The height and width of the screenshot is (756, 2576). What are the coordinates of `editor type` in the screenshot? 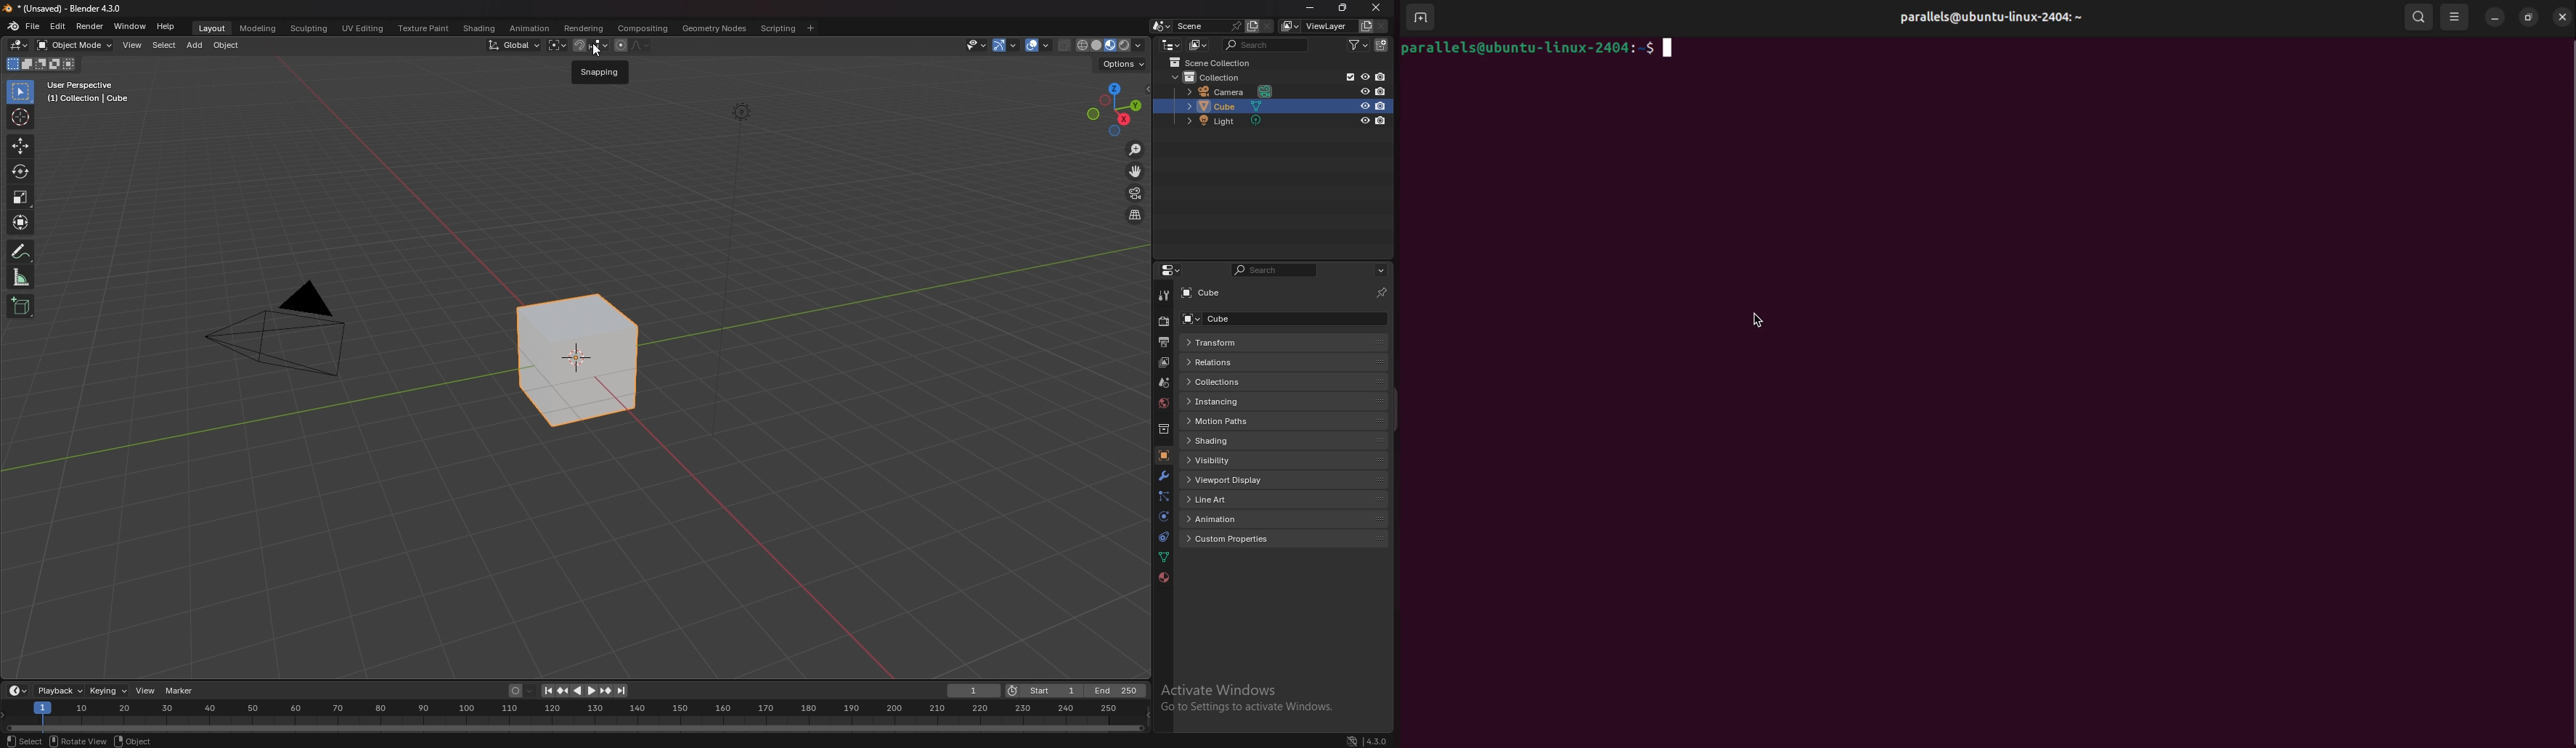 It's located at (20, 45).